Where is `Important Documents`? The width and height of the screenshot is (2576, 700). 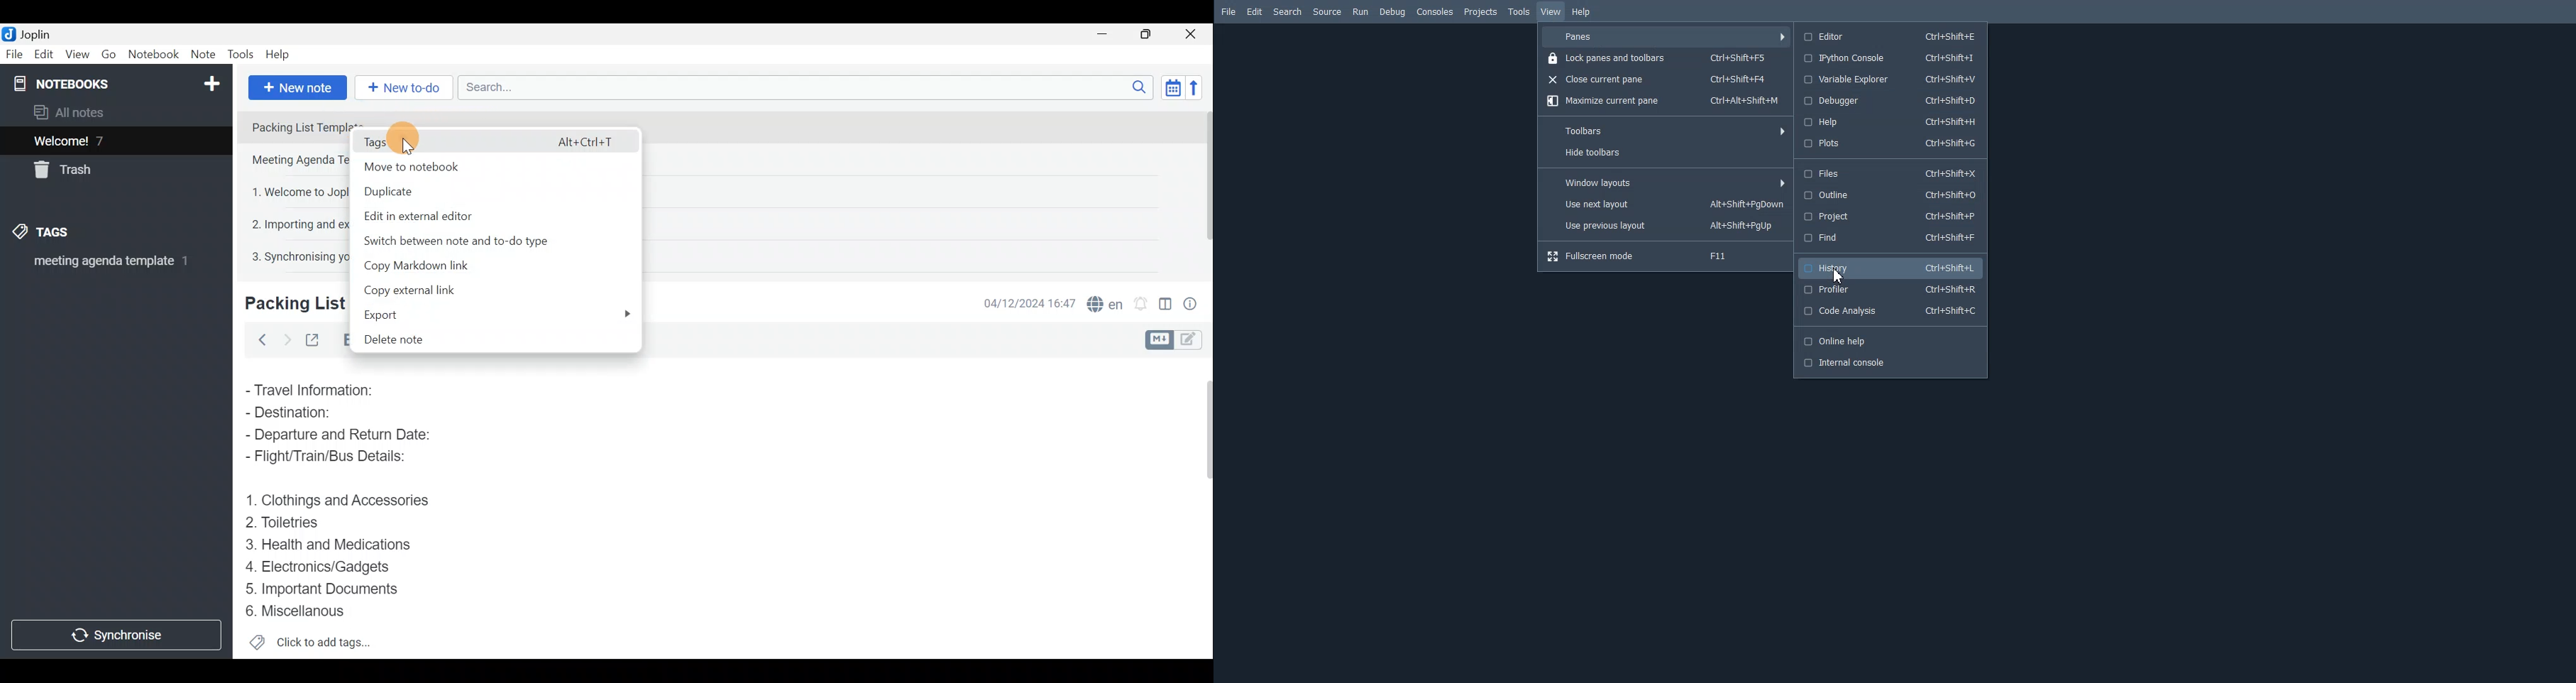
Important Documents is located at coordinates (325, 588).